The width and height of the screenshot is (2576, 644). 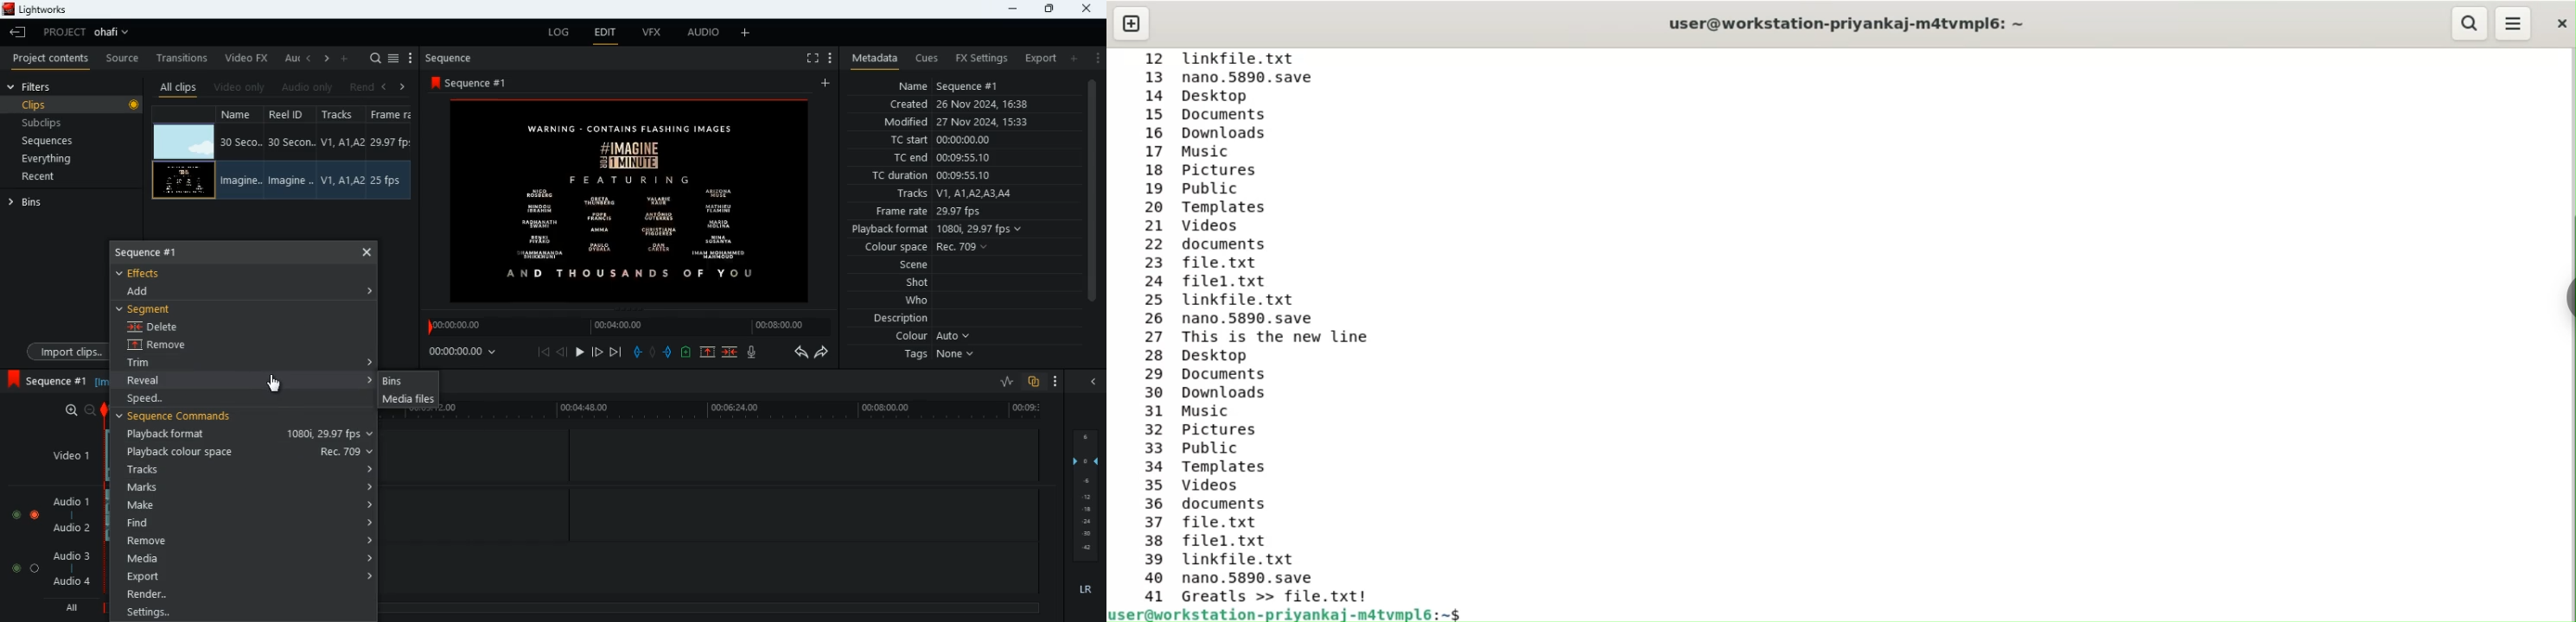 I want to click on remove, so click(x=245, y=541).